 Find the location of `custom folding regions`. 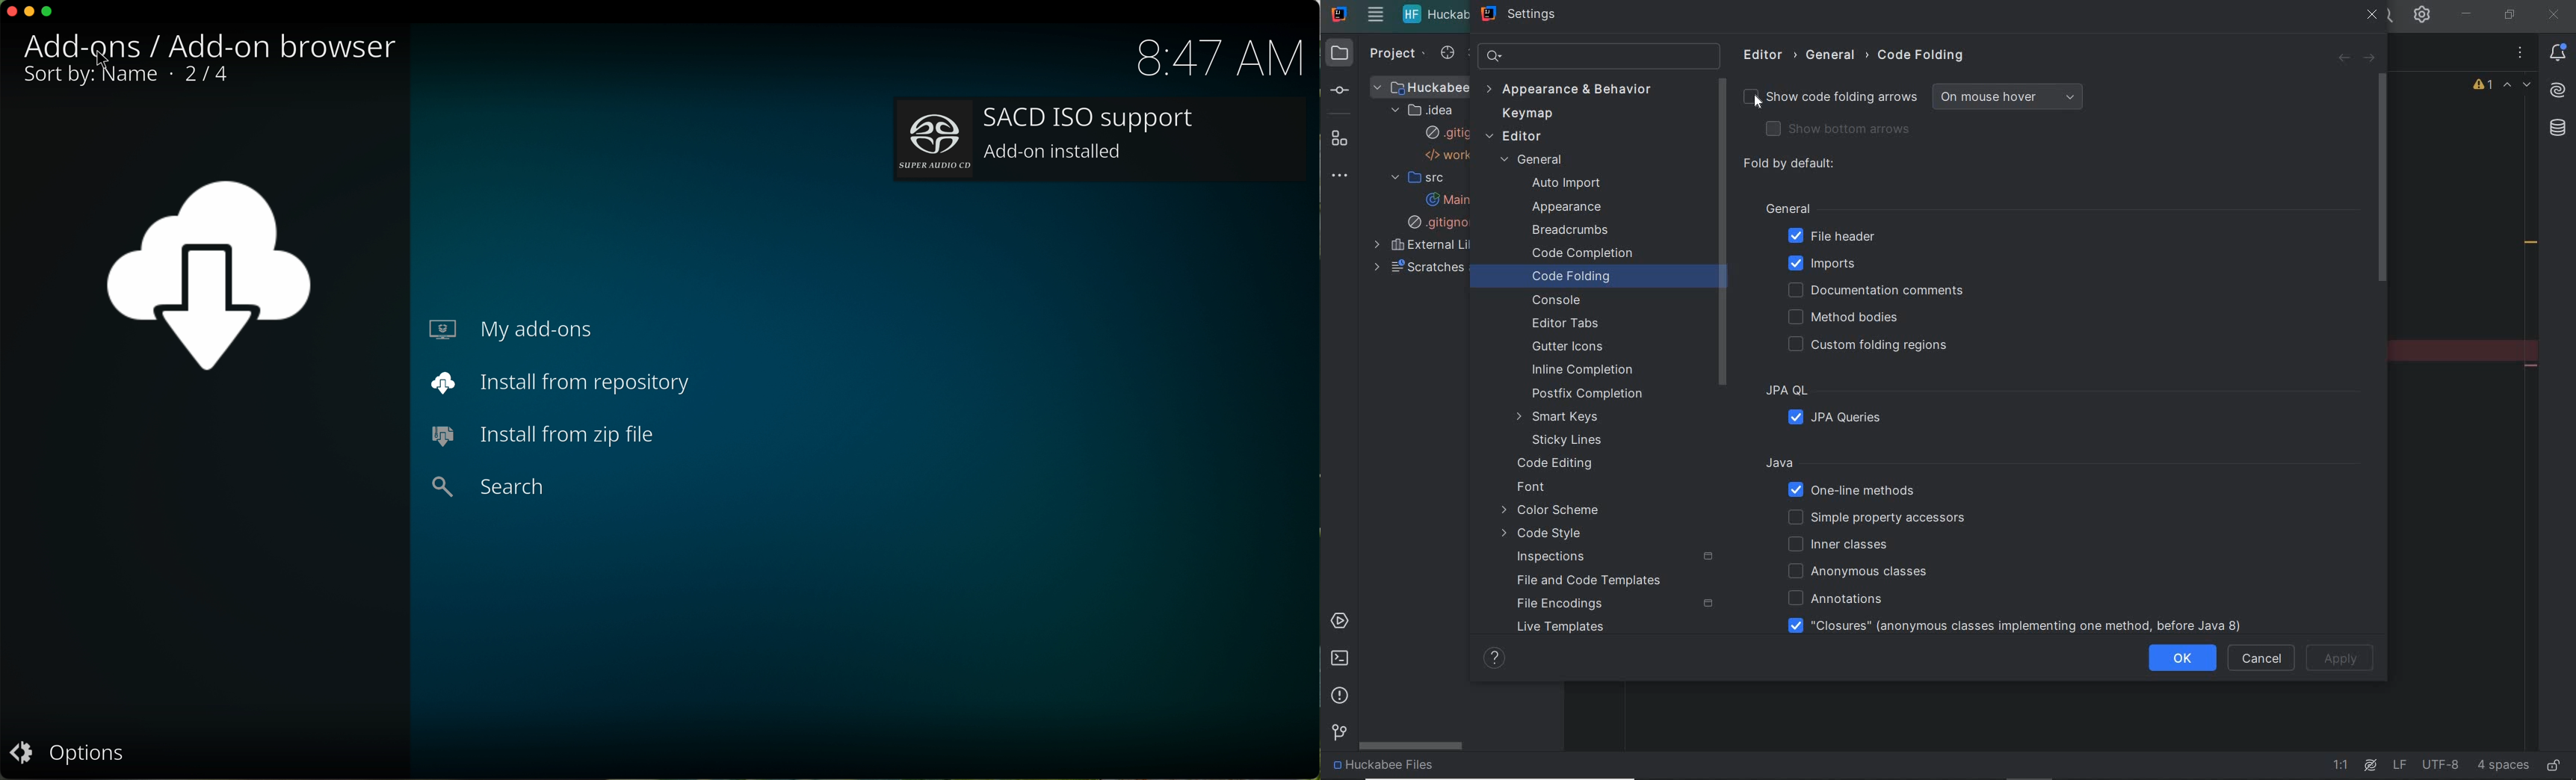

custom folding regions is located at coordinates (1875, 347).